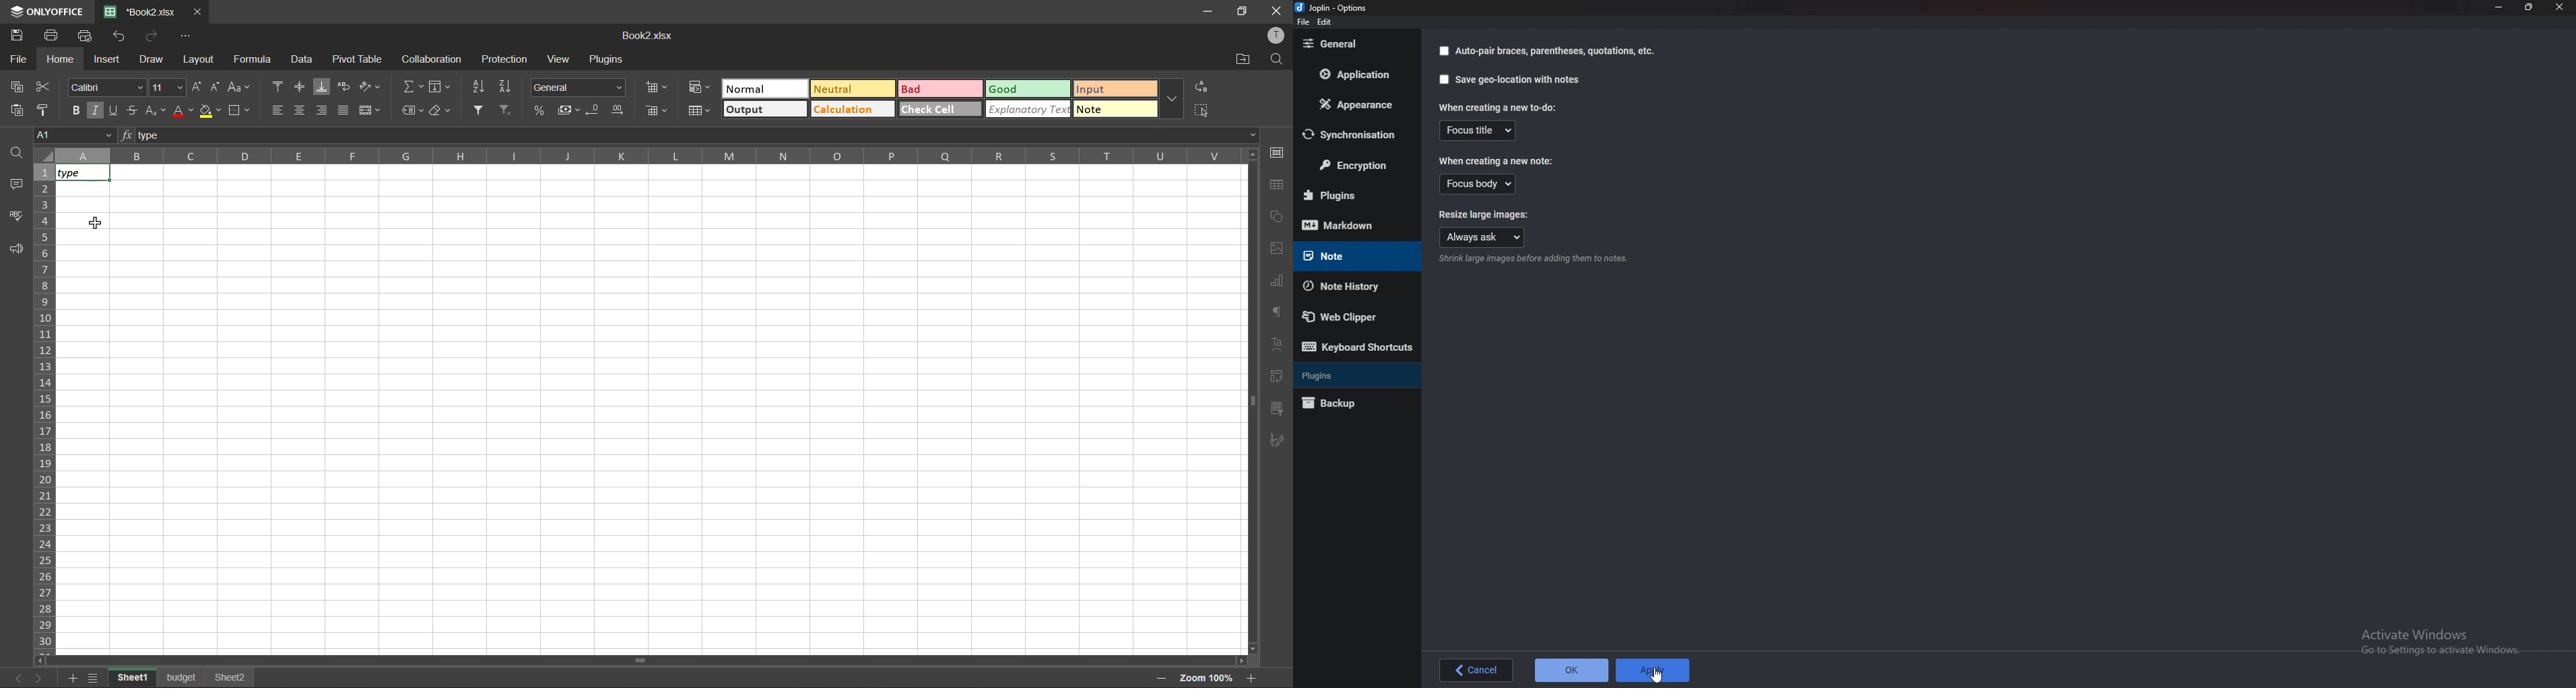  I want to click on Back up, so click(1345, 404).